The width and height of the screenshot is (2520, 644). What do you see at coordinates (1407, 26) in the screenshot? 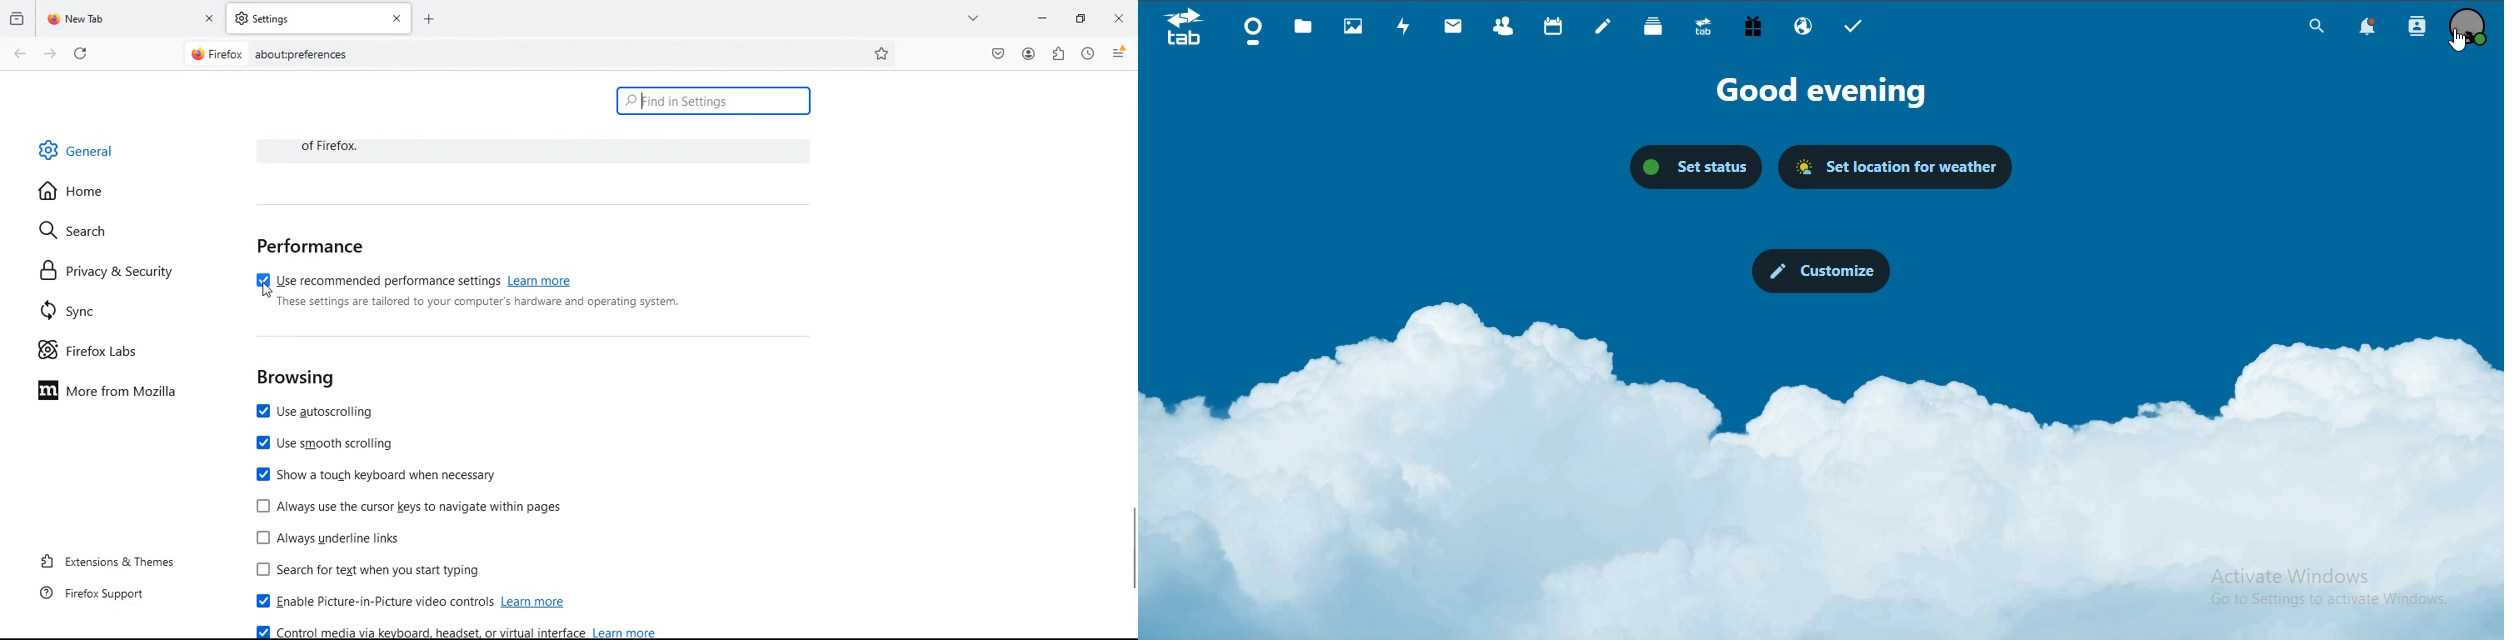
I see `activity` at bounding box center [1407, 26].